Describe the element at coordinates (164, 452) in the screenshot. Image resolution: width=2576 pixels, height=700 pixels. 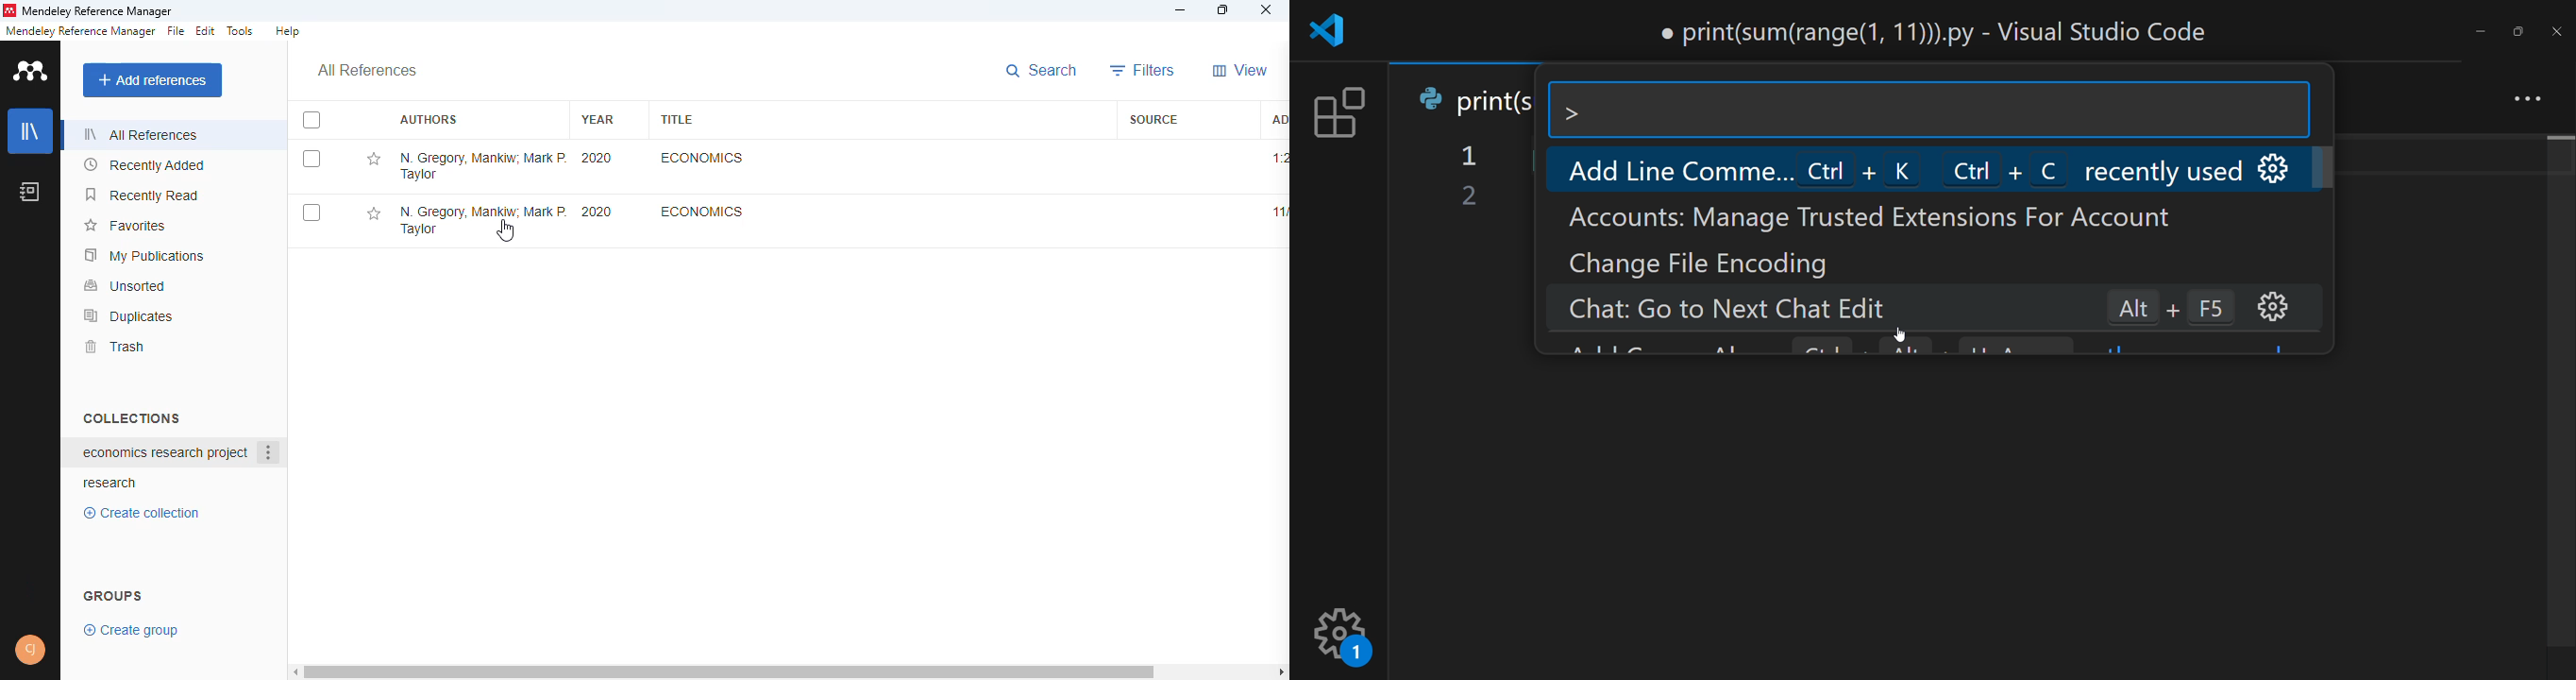
I see `new research project created` at that location.